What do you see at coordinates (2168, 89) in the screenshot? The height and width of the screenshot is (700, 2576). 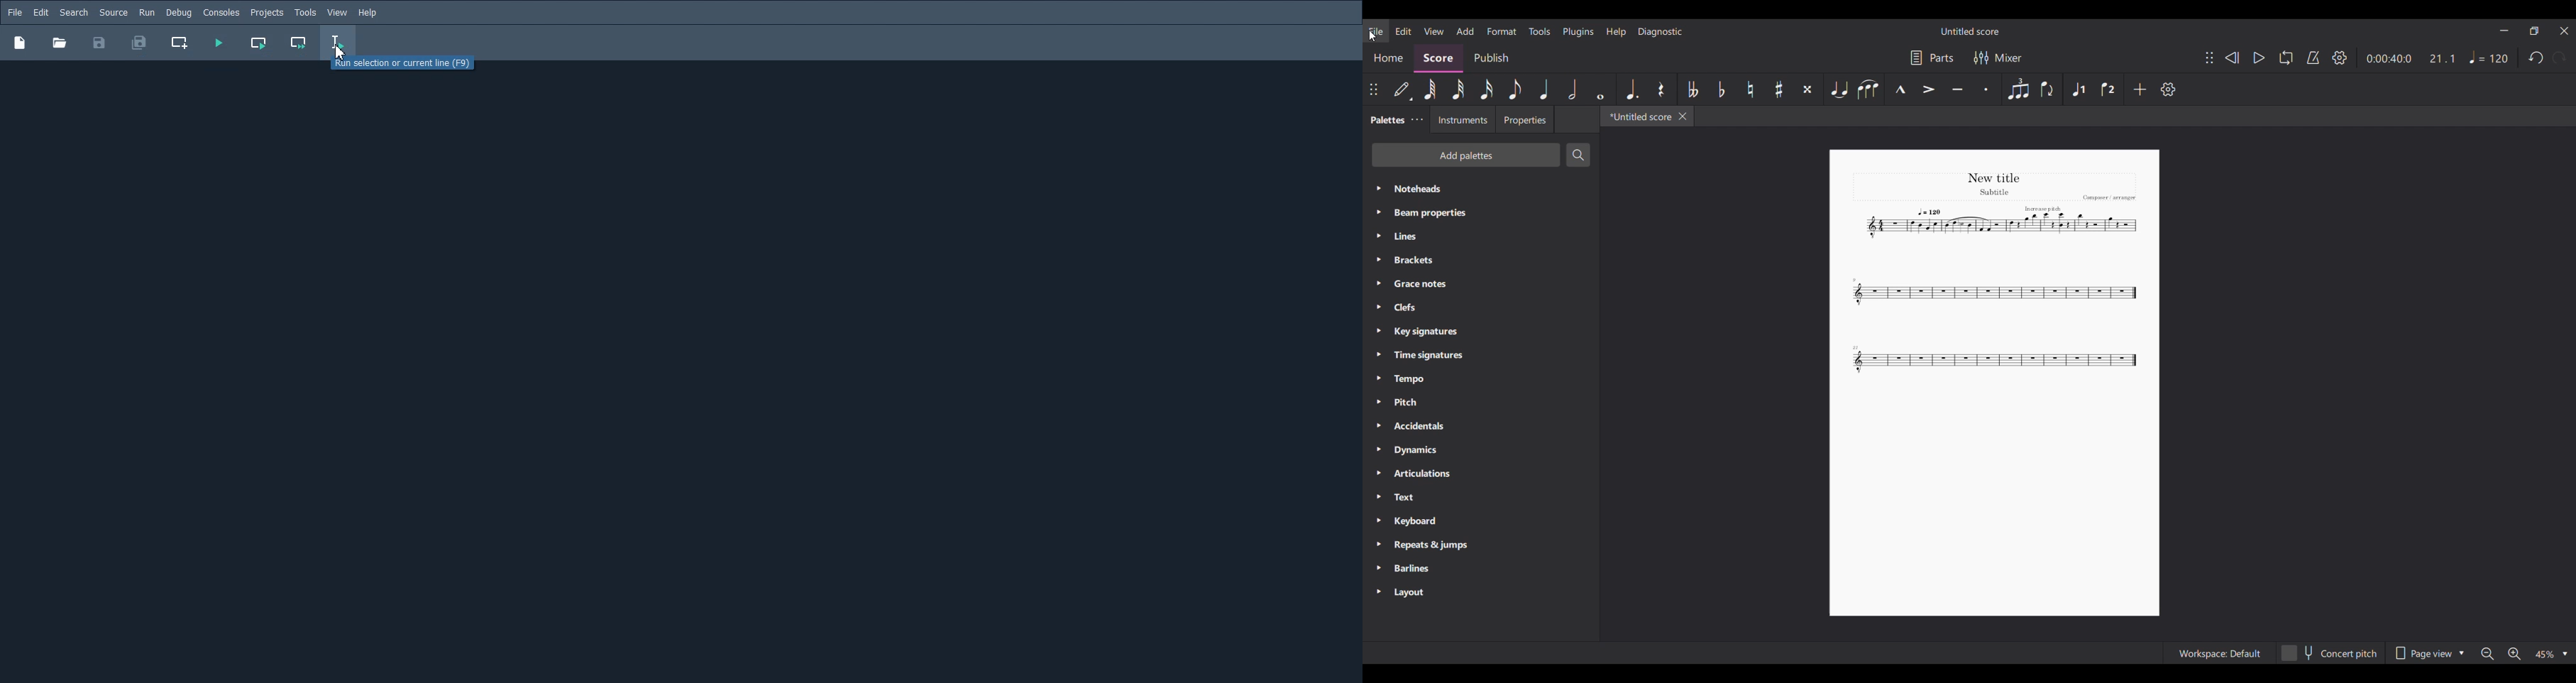 I see `Settings` at bounding box center [2168, 89].